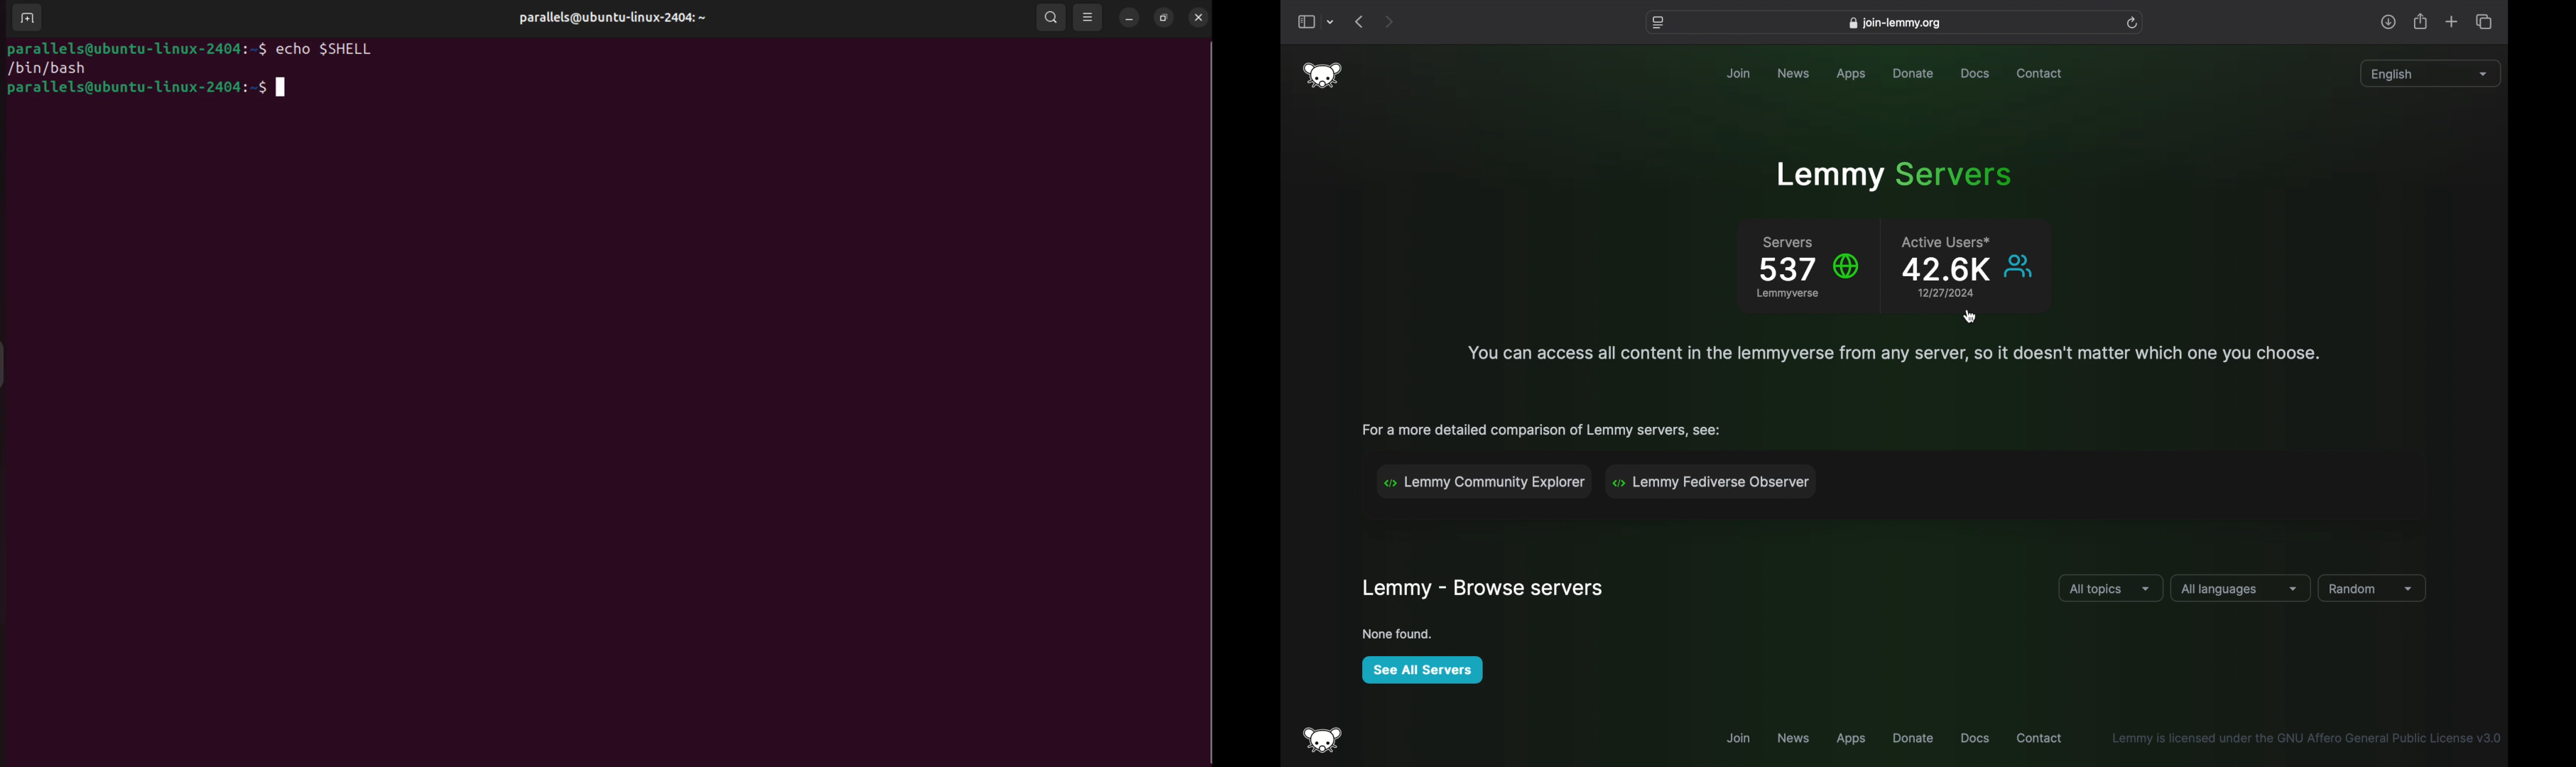 Image resolution: width=2576 pixels, height=784 pixels. Describe the element at coordinates (1943, 271) in the screenshot. I see `42,6K` at that location.